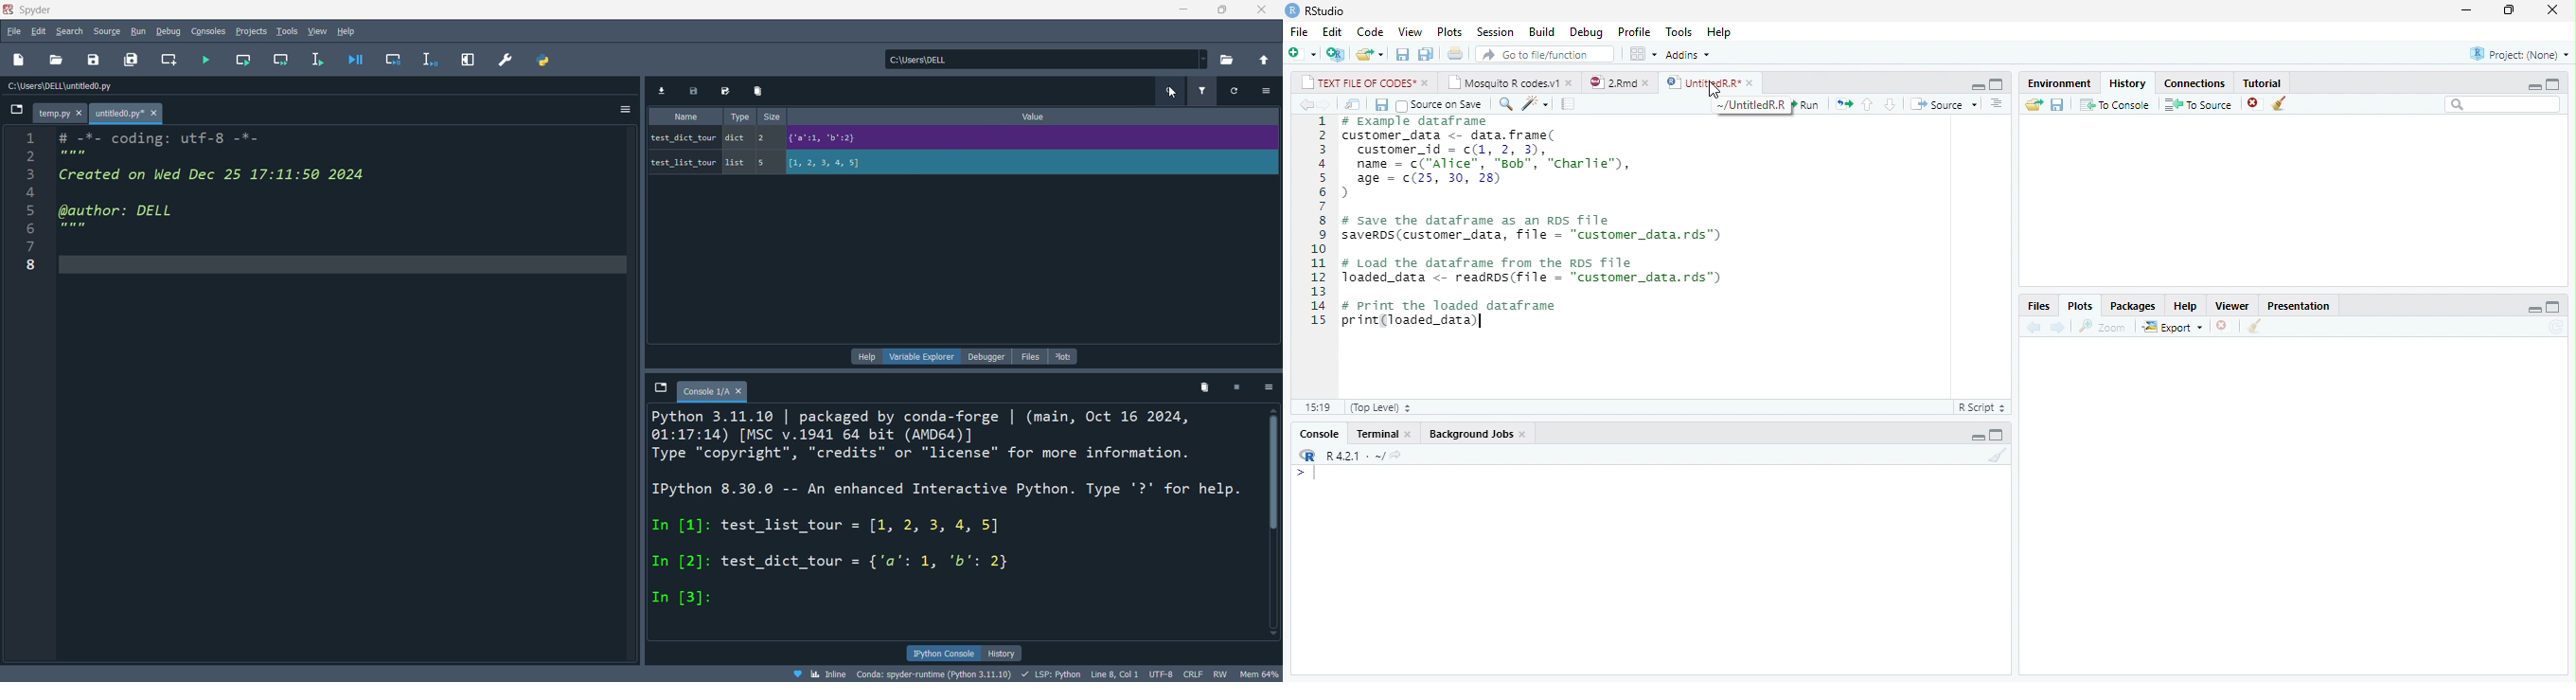 This screenshot has height=700, width=2576. I want to click on run file, so click(202, 60).